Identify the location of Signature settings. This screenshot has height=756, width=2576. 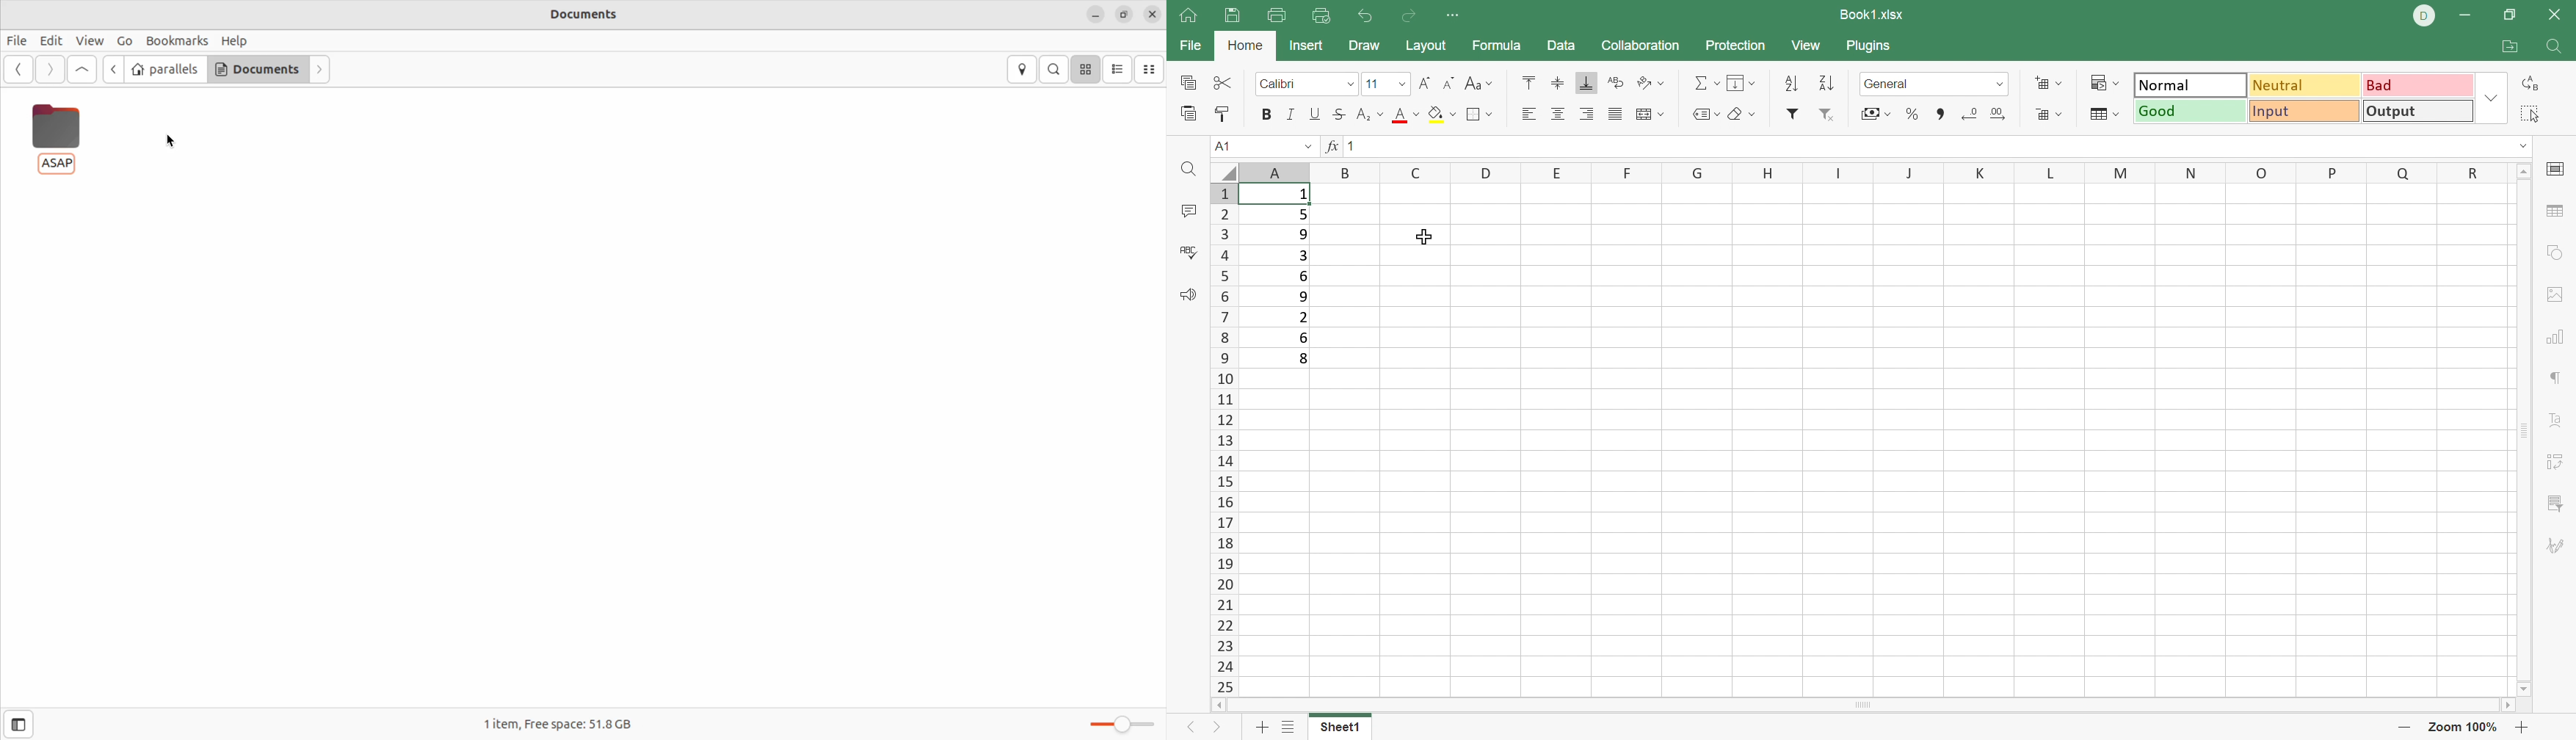
(2556, 545).